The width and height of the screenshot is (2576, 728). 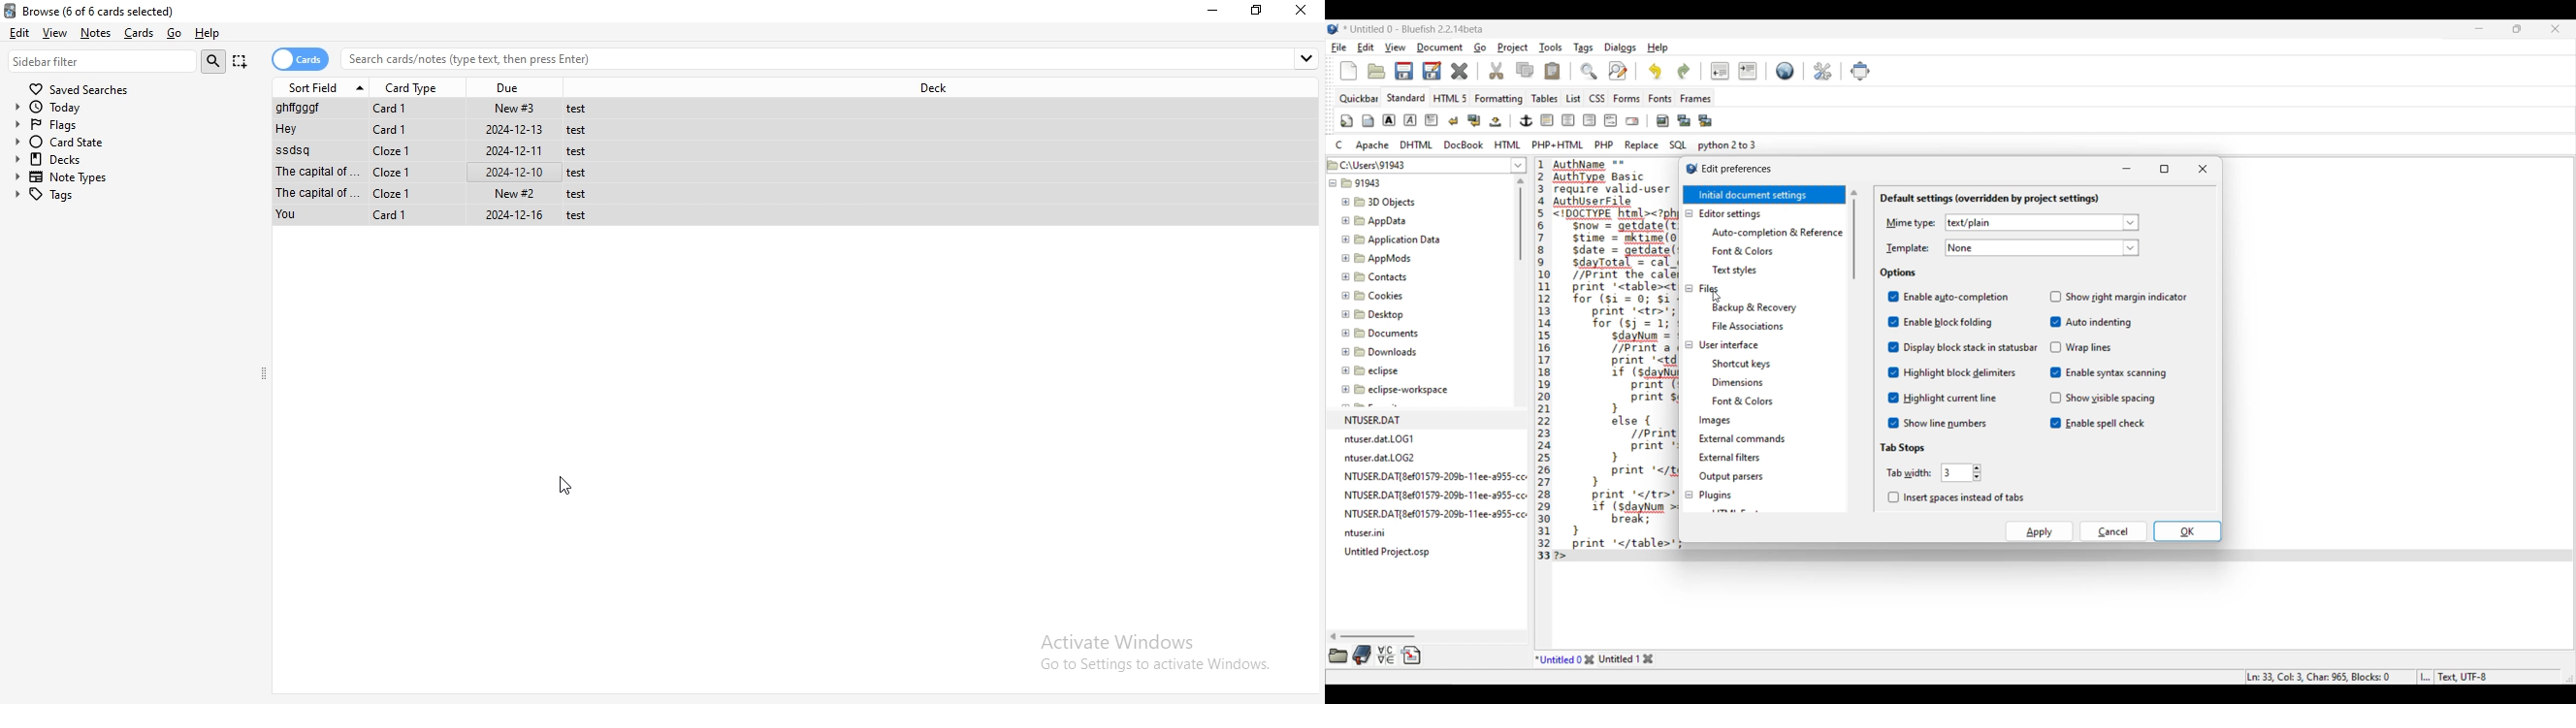 What do you see at coordinates (1214, 10) in the screenshot?
I see `minimize` at bounding box center [1214, 10].